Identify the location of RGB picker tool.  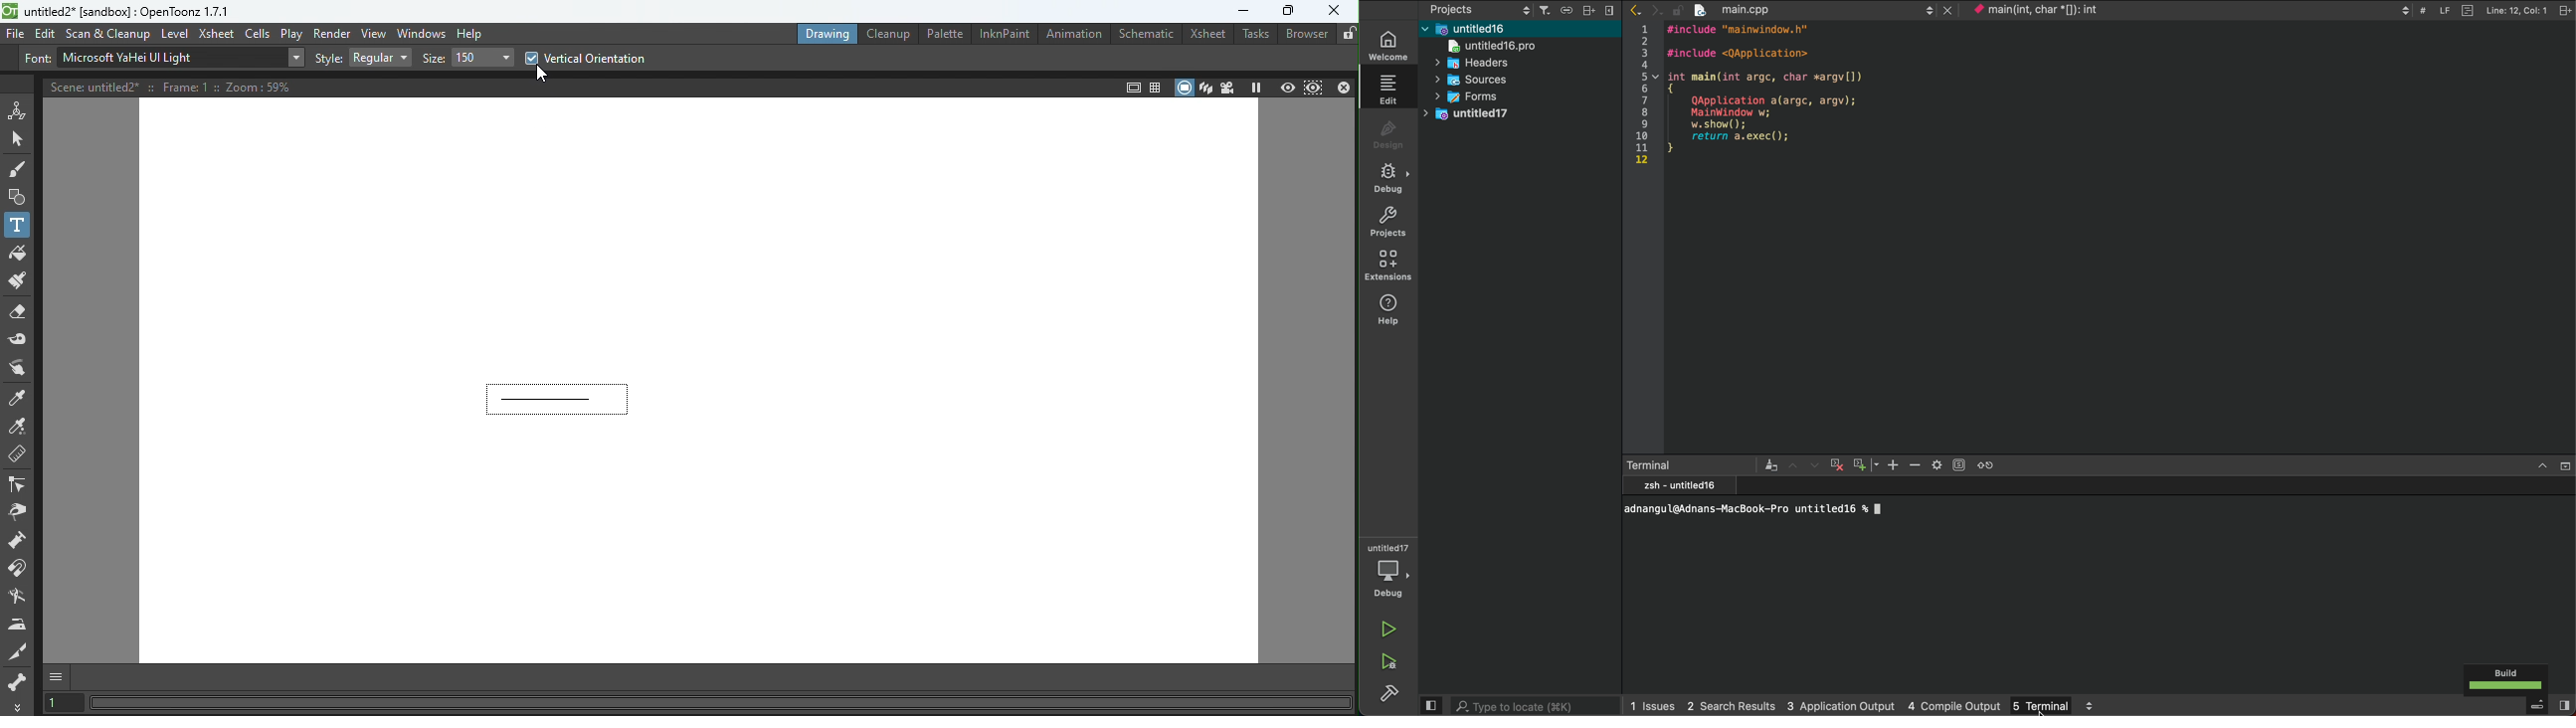
(18, 423).